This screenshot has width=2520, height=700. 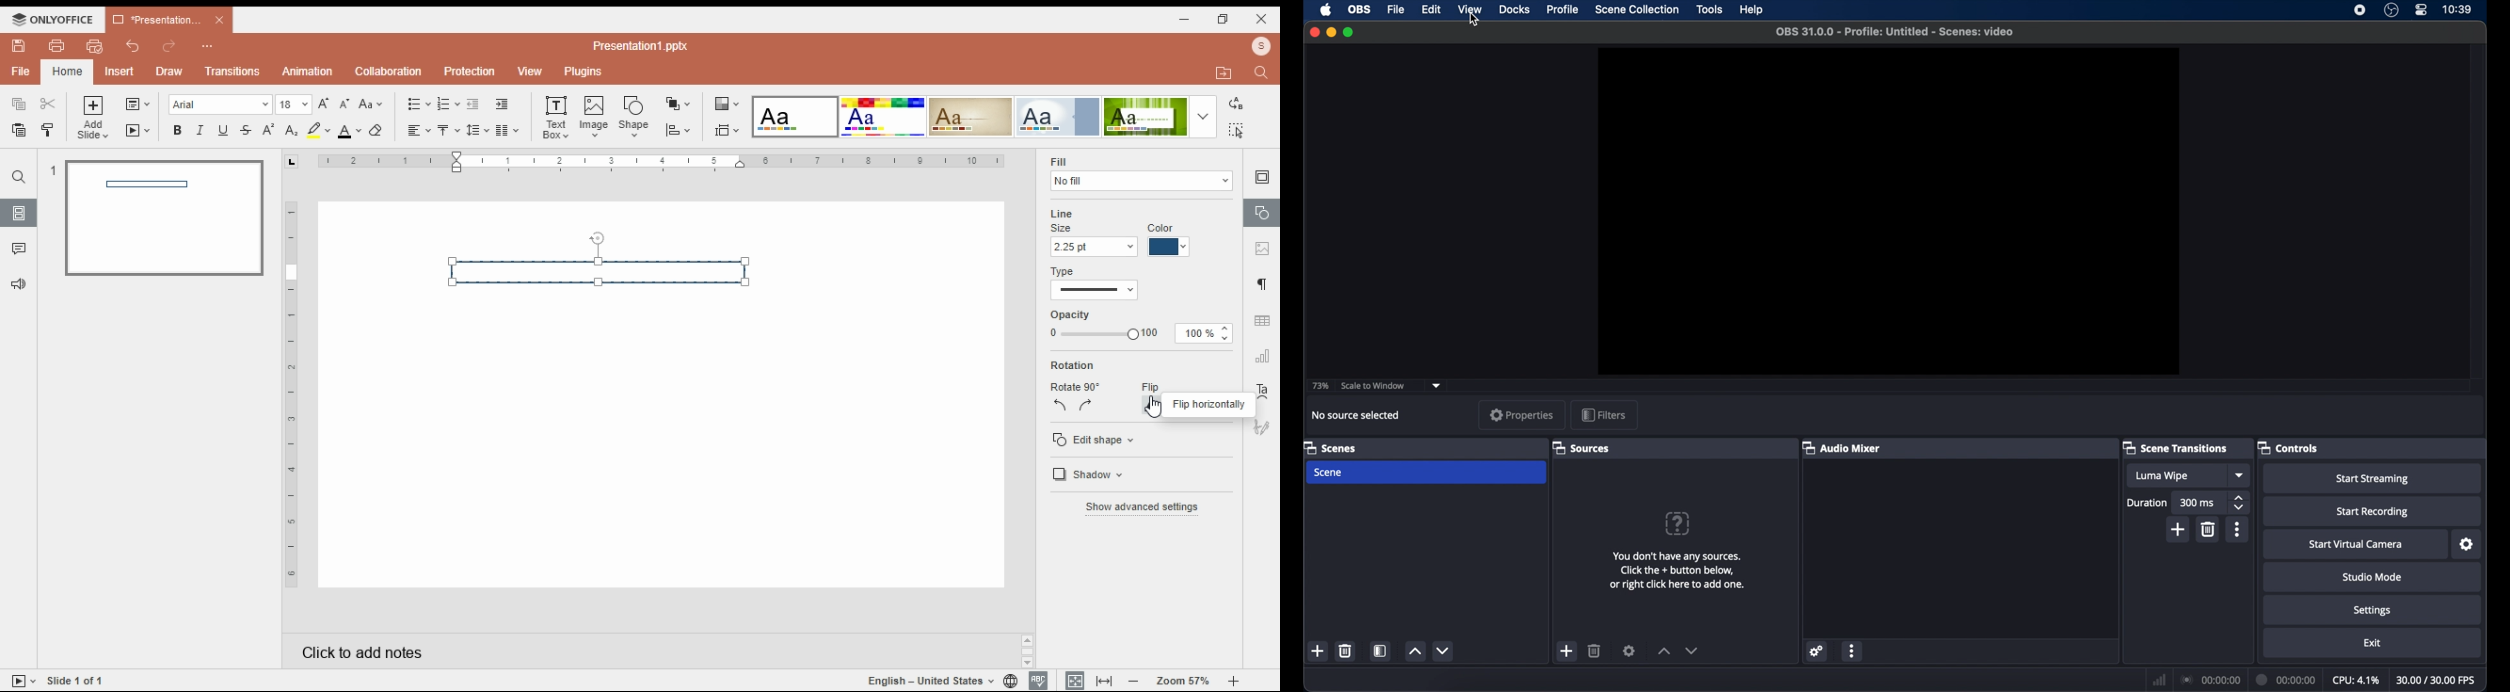 I want to click on find, so click(x=18, y=177).